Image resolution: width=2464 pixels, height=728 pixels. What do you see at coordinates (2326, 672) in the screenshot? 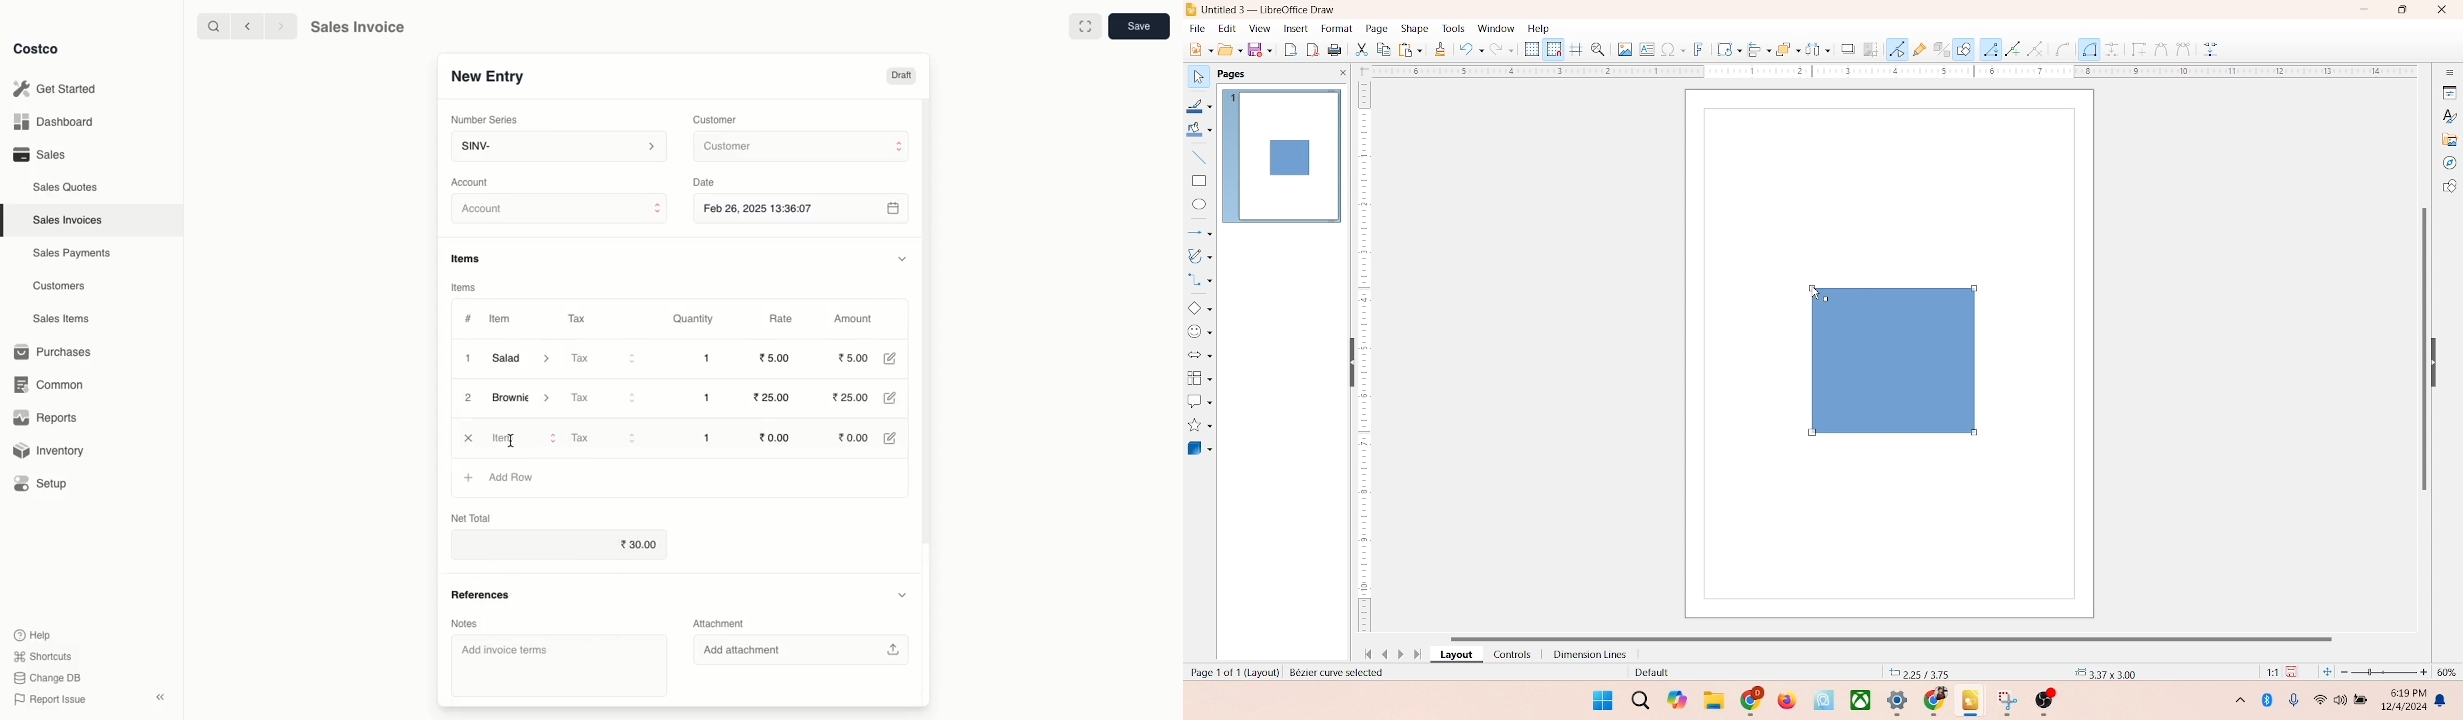
I see `fit to current window` at bounding box center [2326, 672].